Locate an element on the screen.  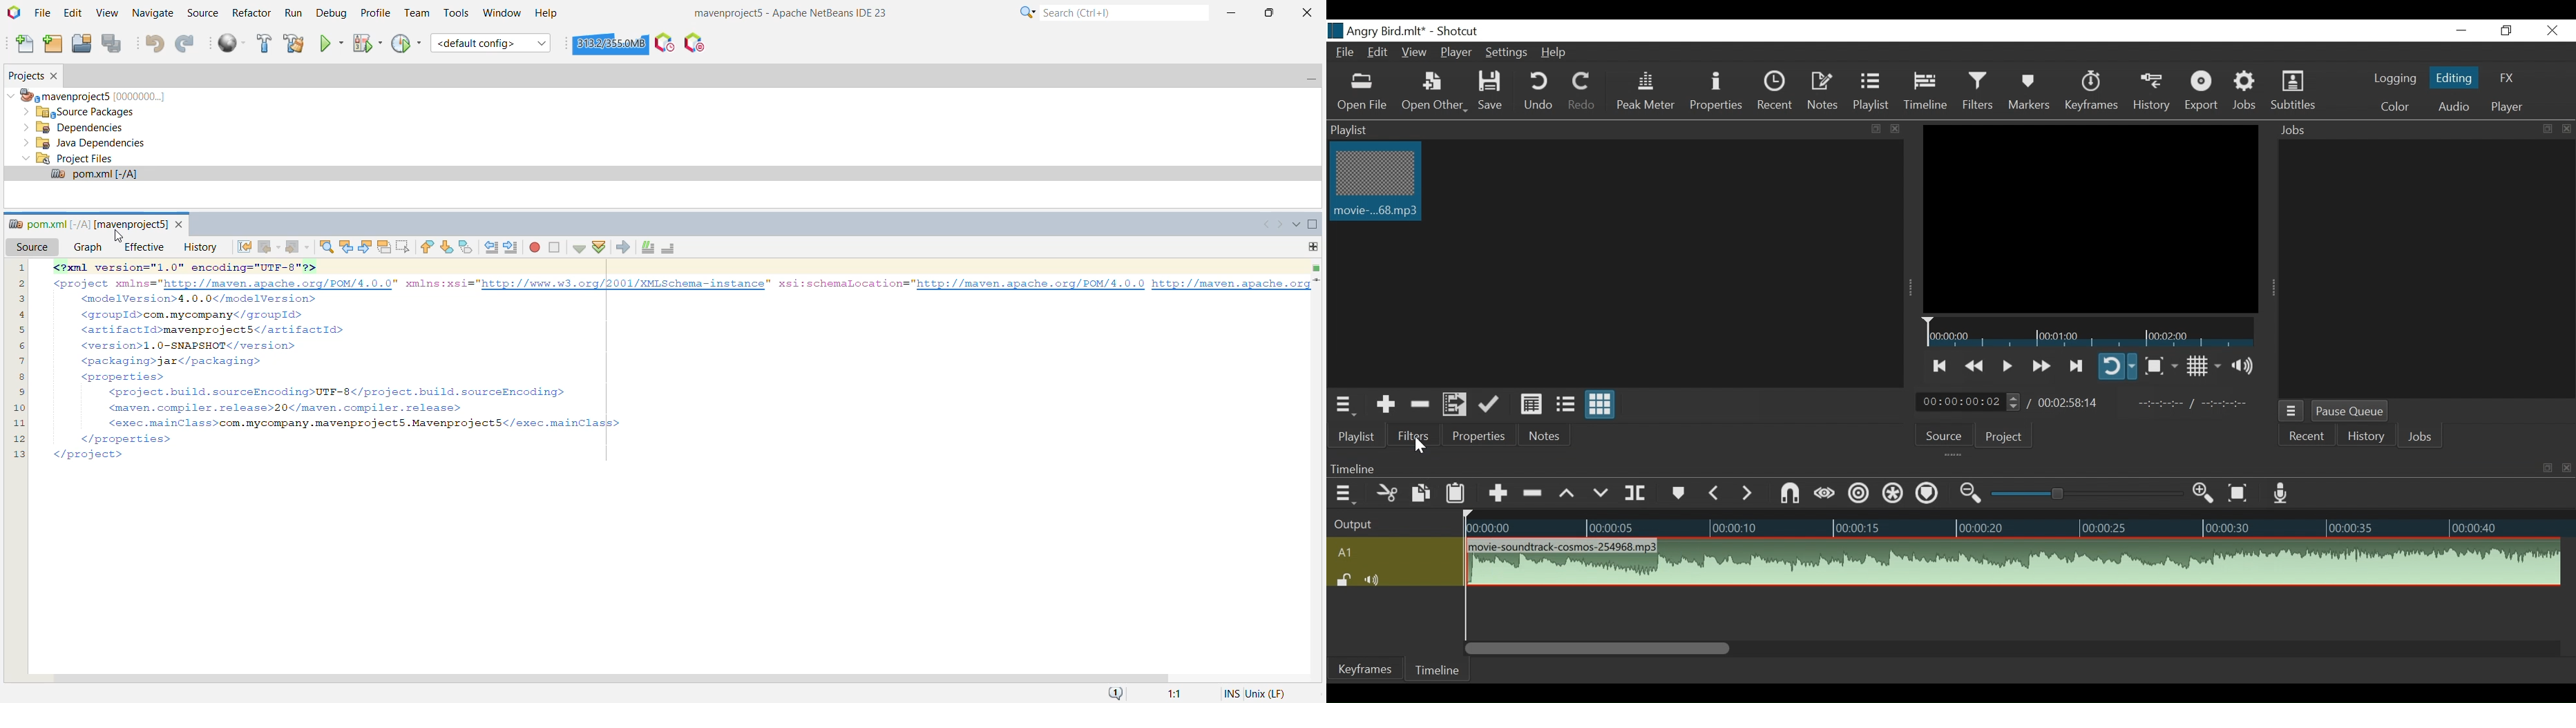
<maven.compiler.release>20</maven.compiler.release> is located at coordinates (286, 407).